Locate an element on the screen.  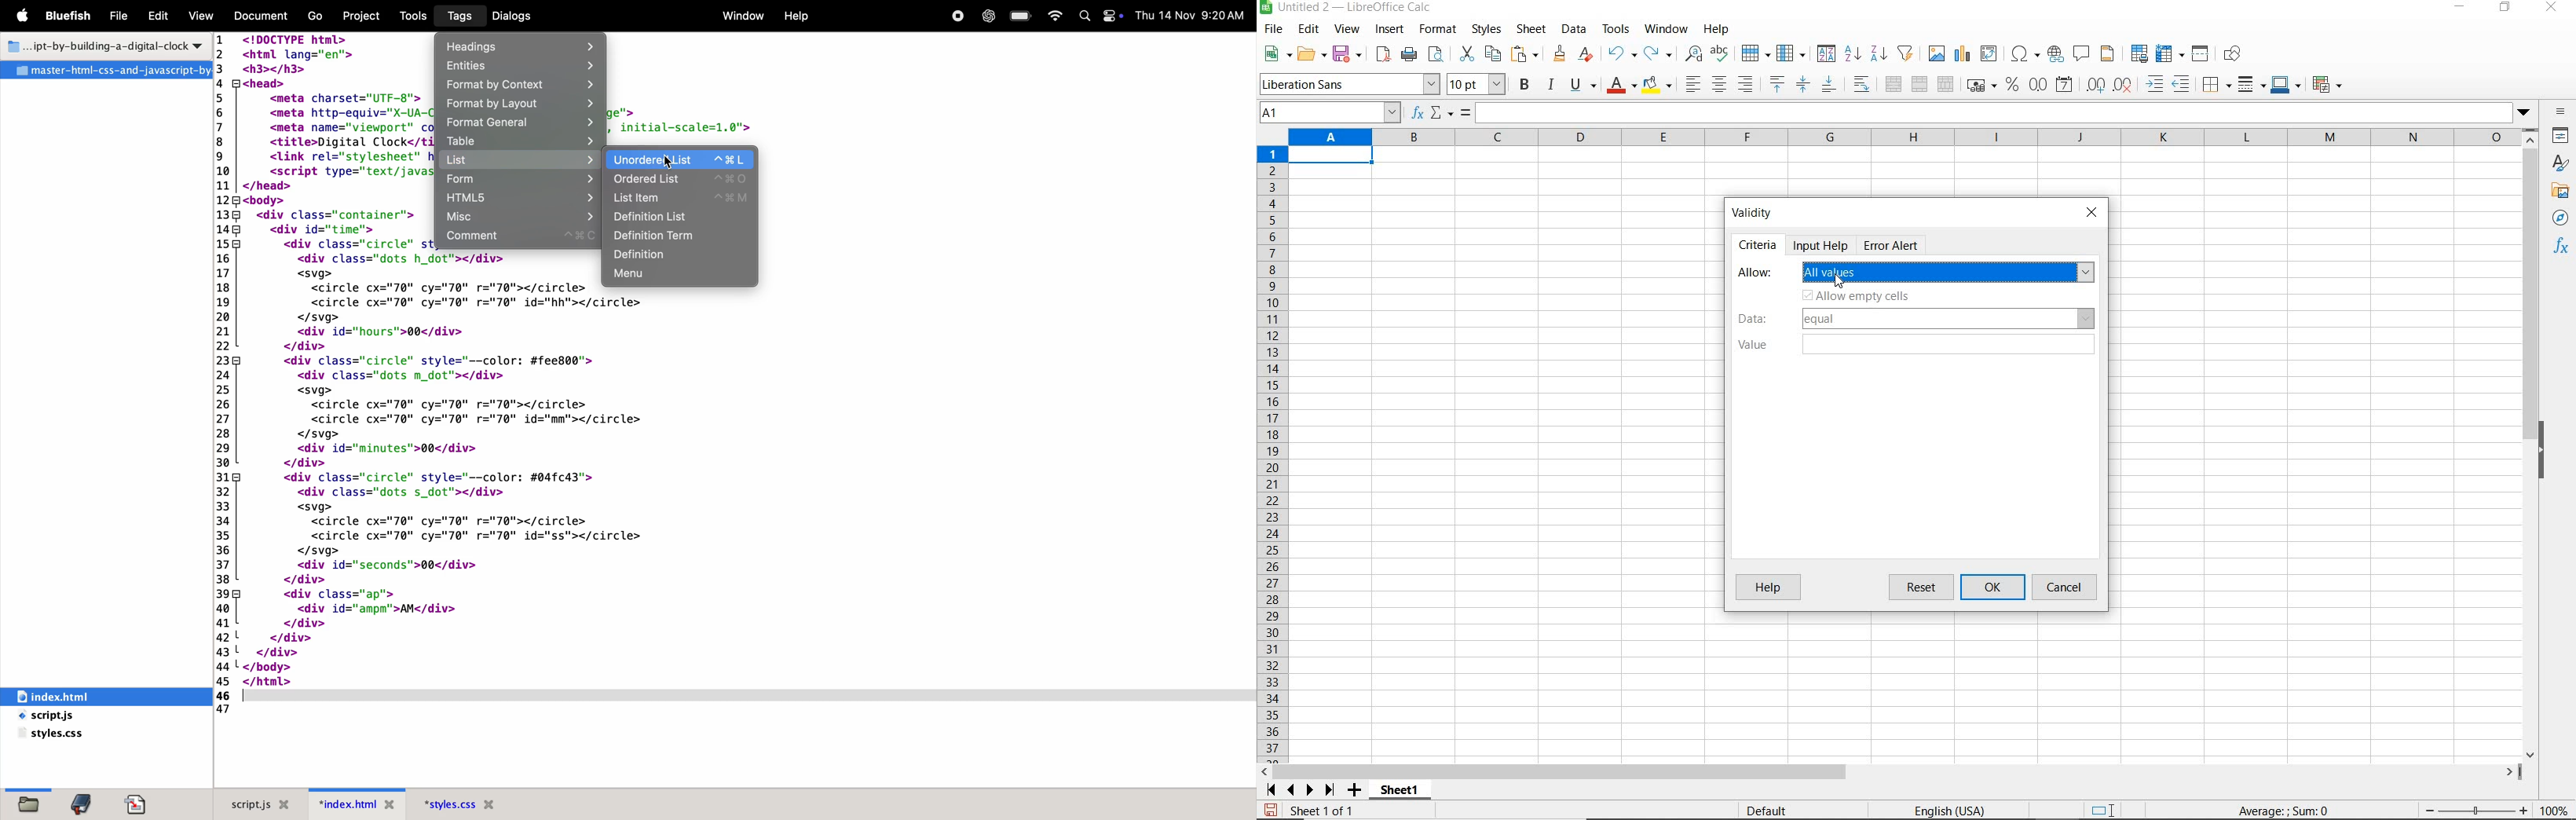
expand formula bar/input line is located at coordinates (1990, 114).